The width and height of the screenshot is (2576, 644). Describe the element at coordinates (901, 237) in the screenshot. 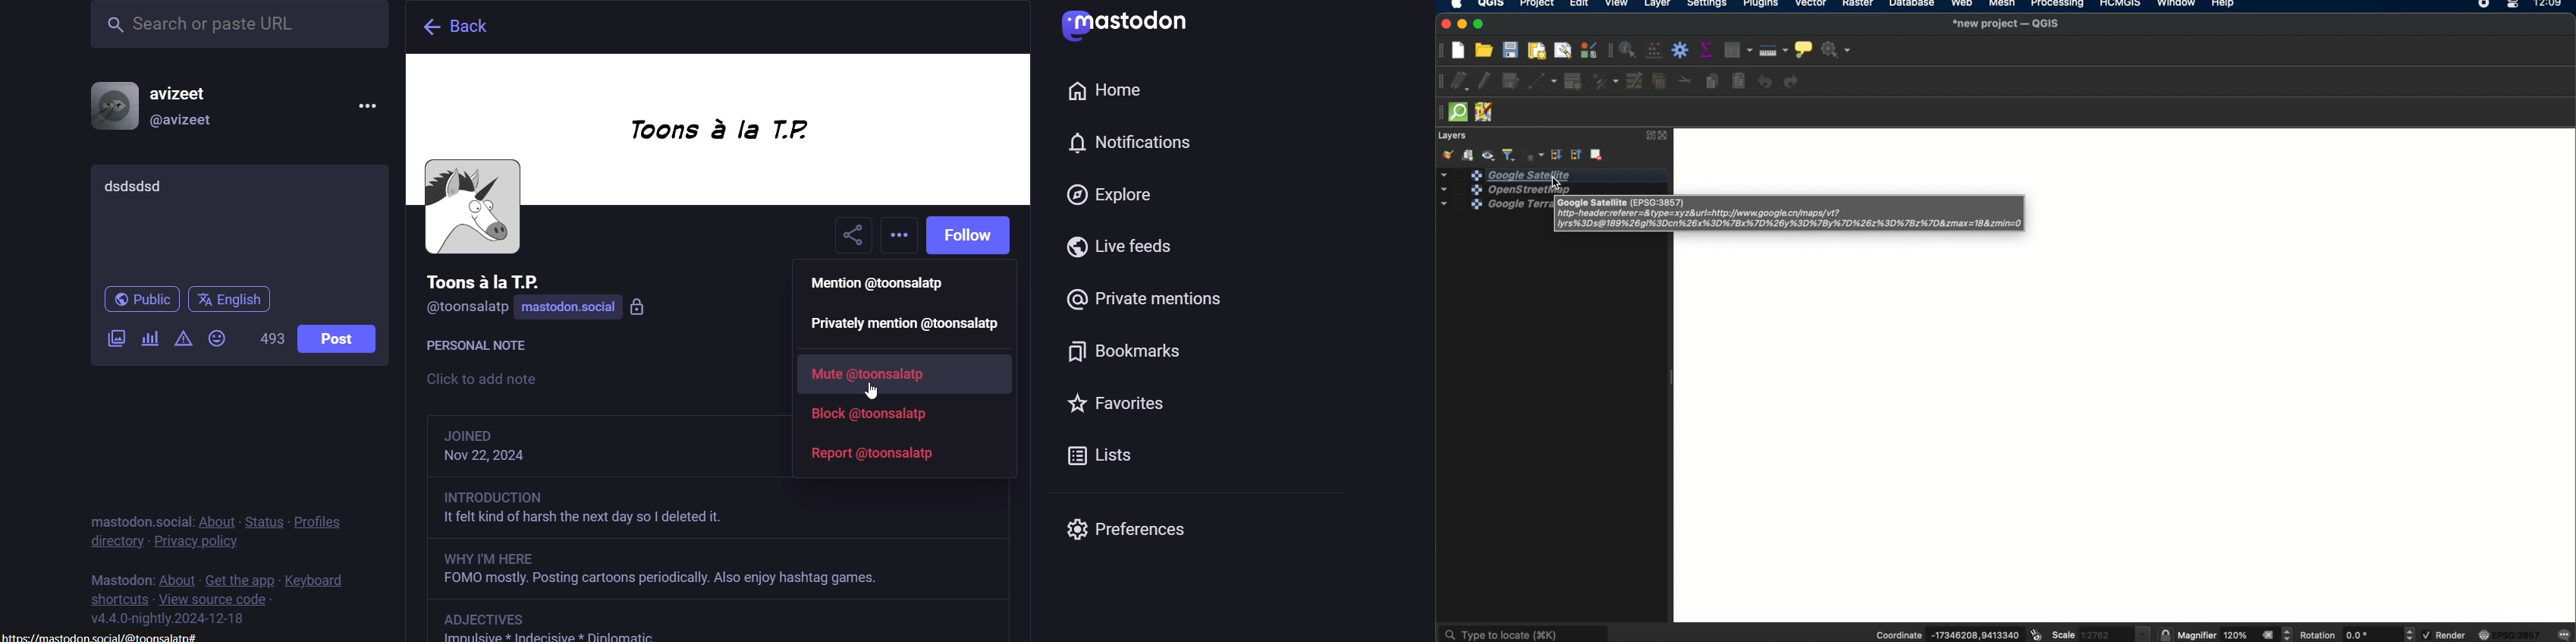

I see `menu` at that location.